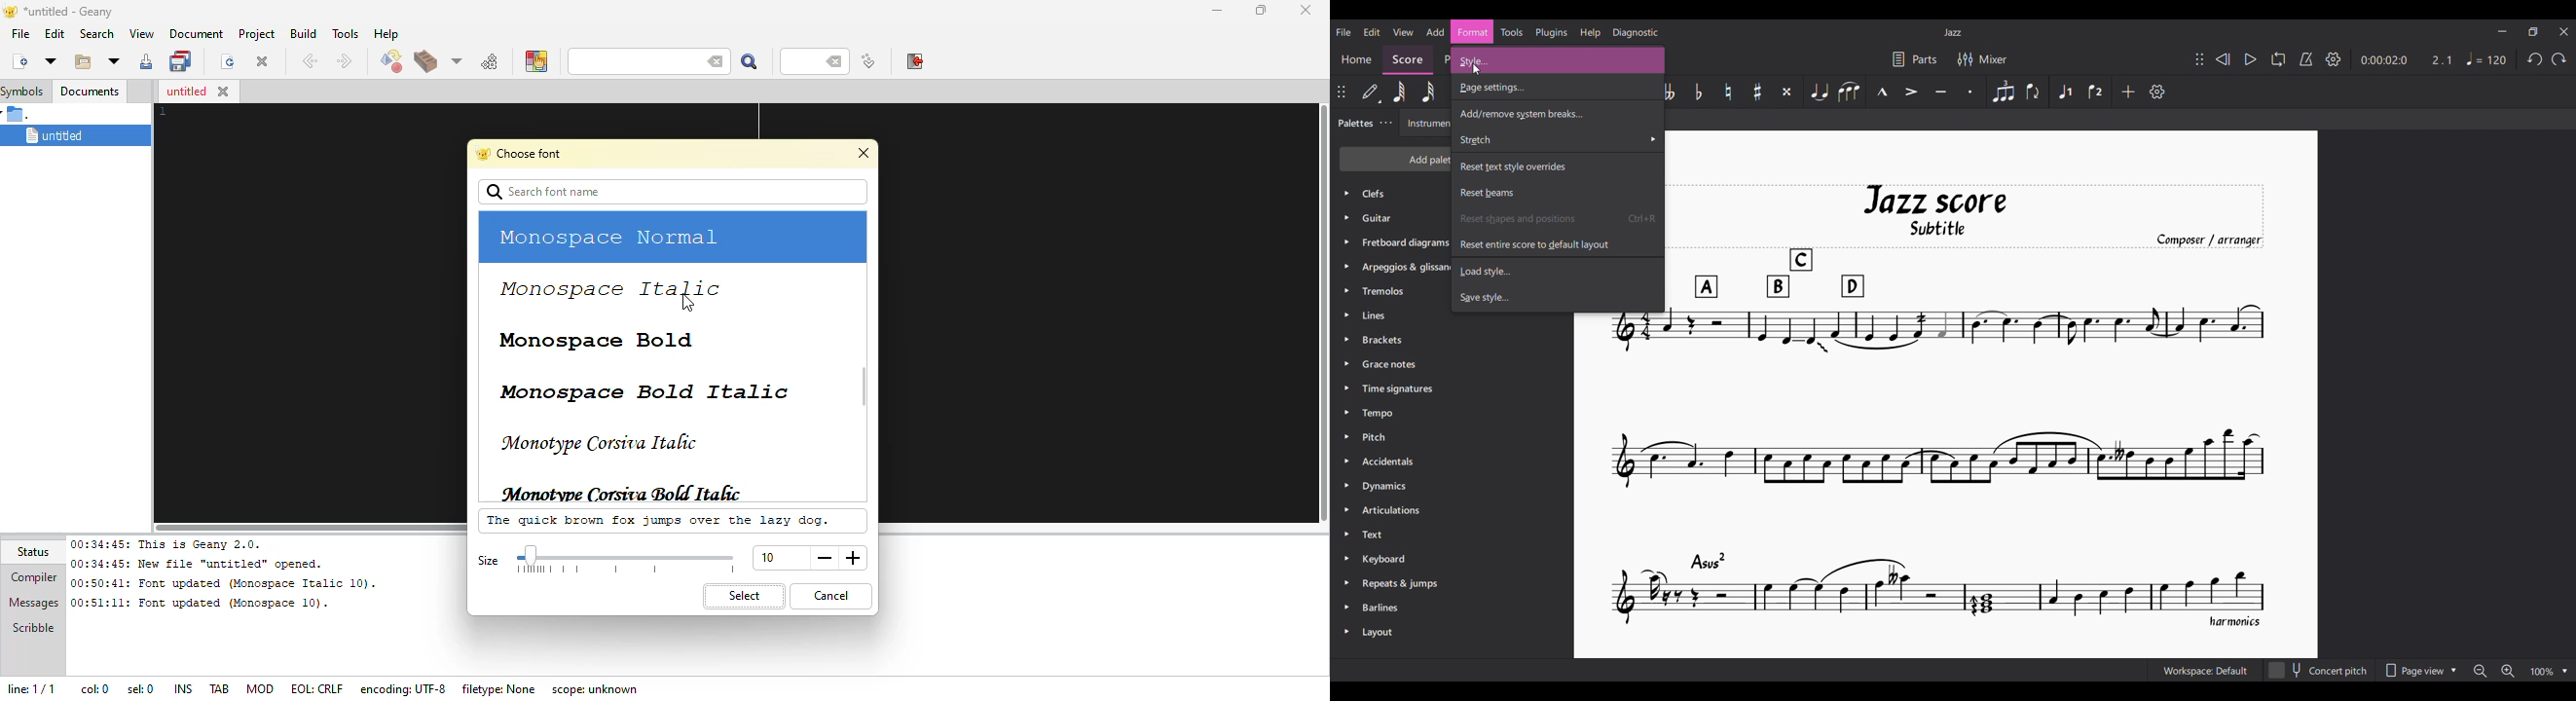  Describe the element at coordinates (2095, 92) in the screenshot. I see `Voice 2` at that location.